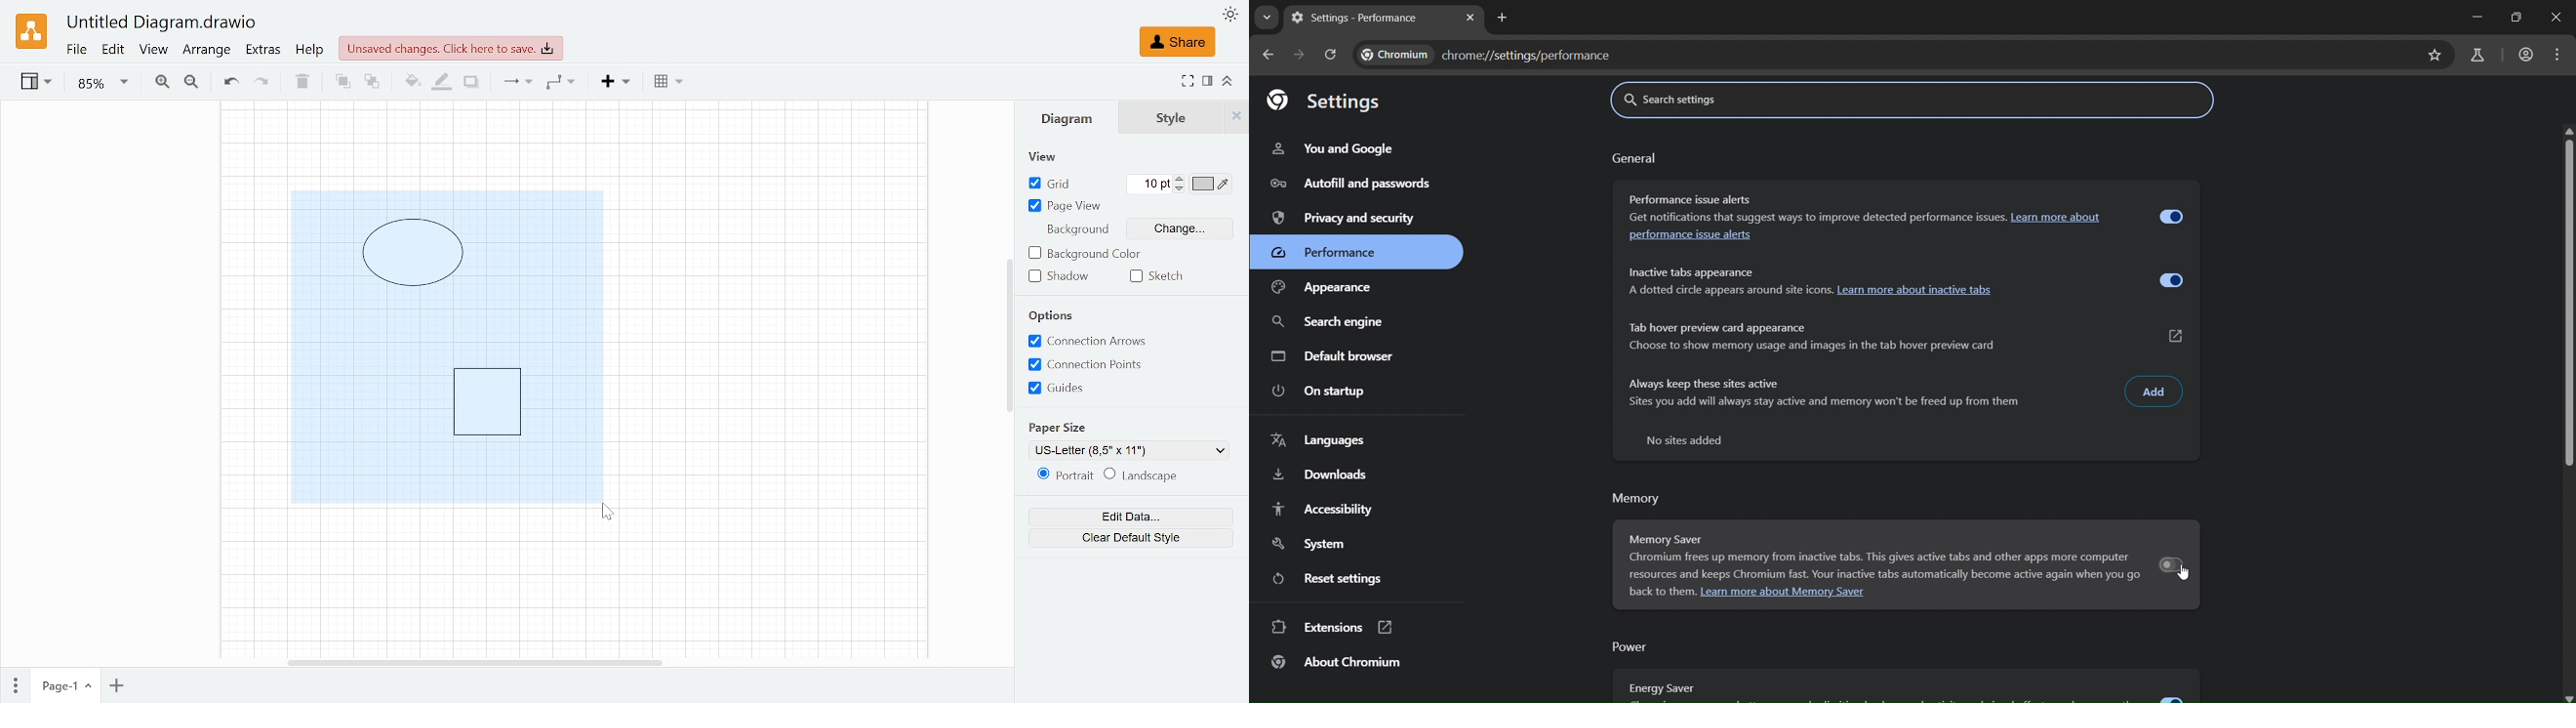  Describe the element at coordinates (2174, 564) in the screenshot. I see `enable/disable` at that location.